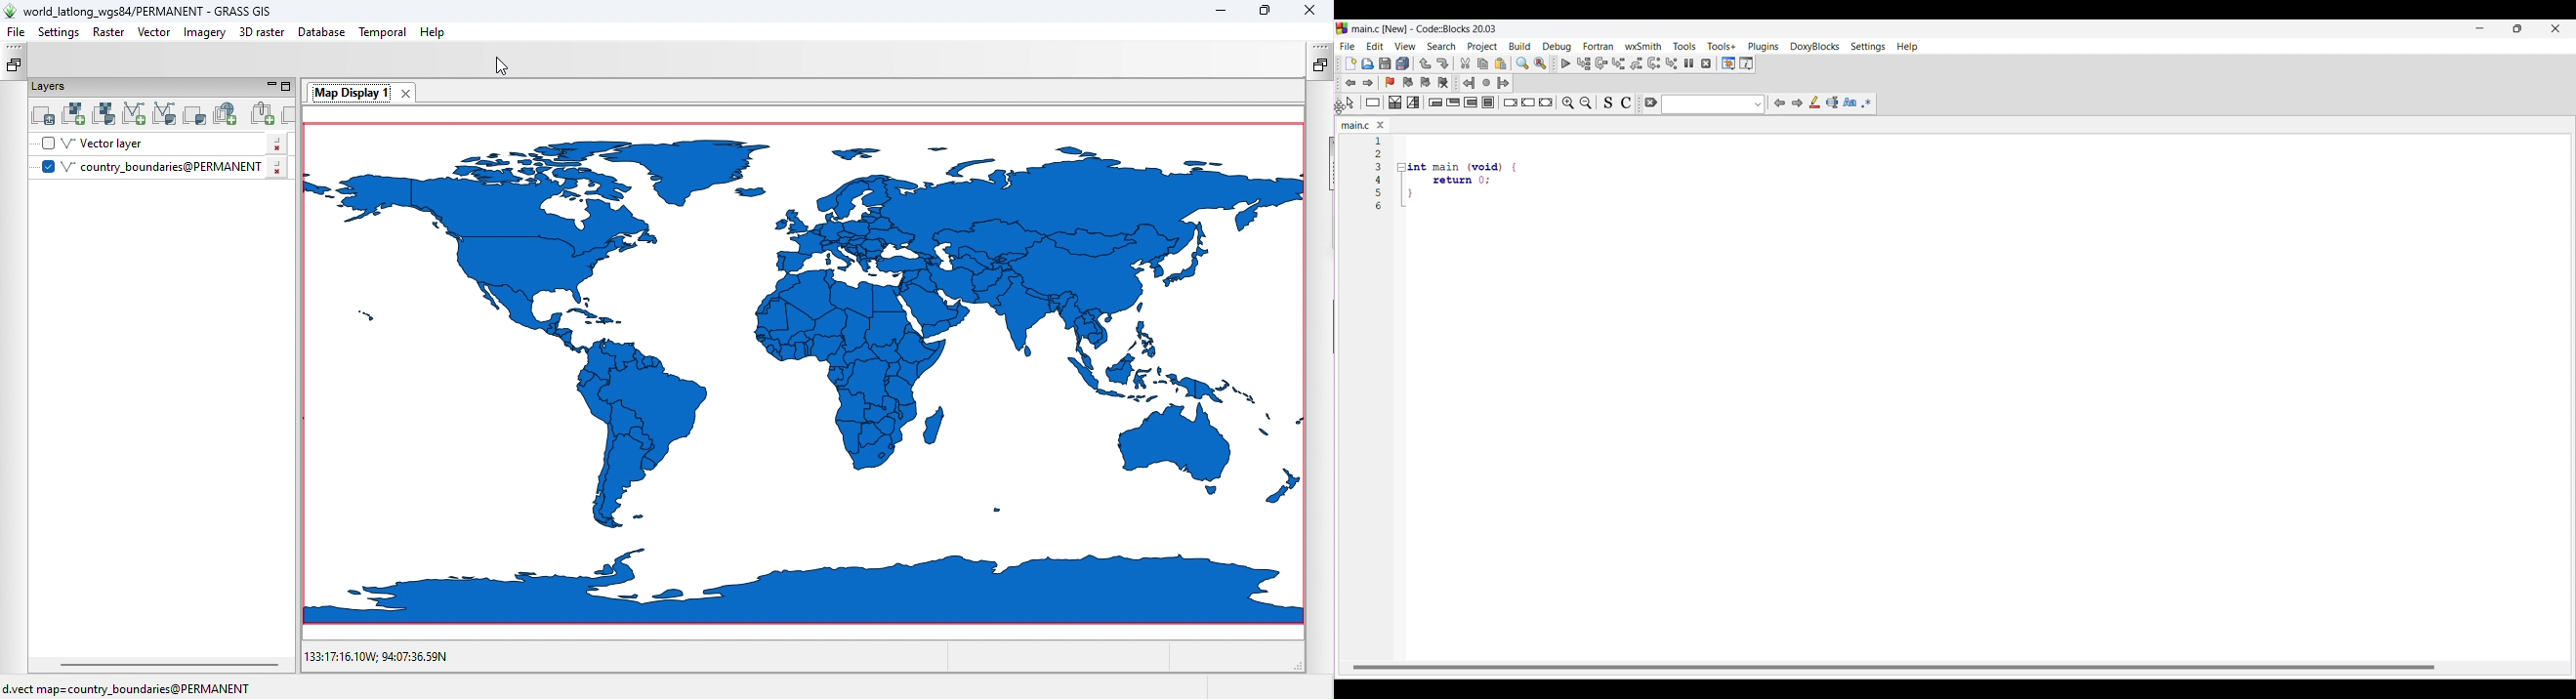 Image resolution: width=2576 pixels, height=700 pixels. What do you see at coordinates (1520, 46) in the screenshot?
I see `Build menu` at bounding box center [1520, 46].